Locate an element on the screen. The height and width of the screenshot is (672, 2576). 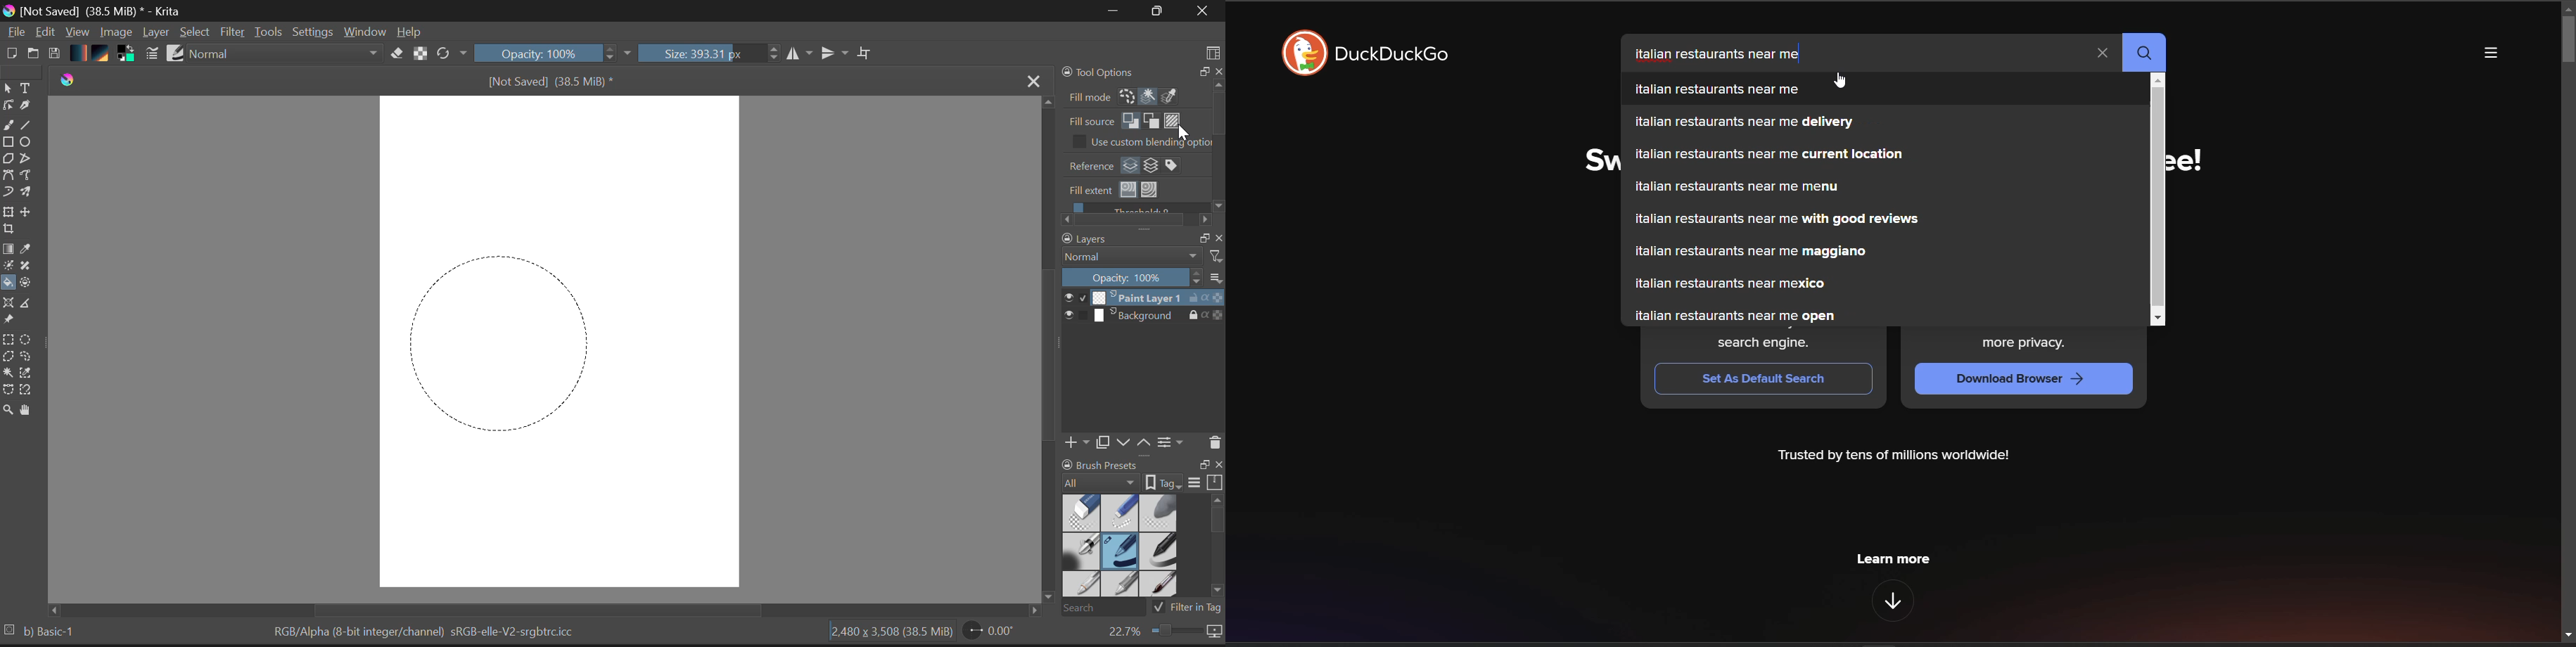
italian restaurants near me menu is located at coordinates (1884, 186).